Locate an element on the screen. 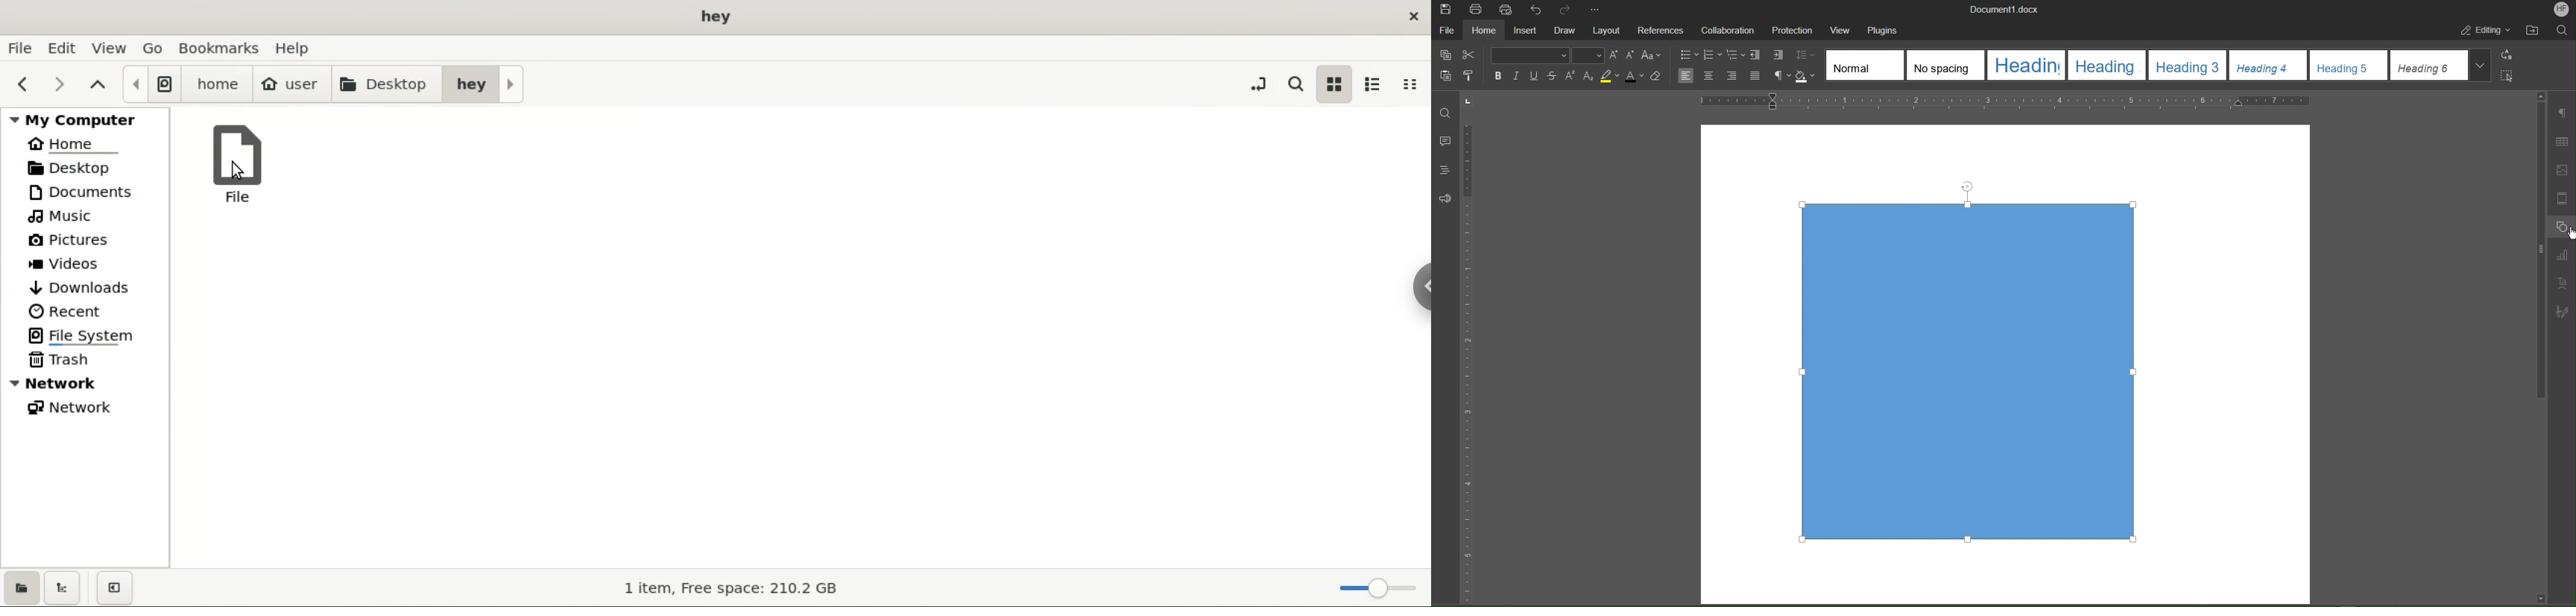 This screenshot has height=616, width=2576. Save is located at coordinates (1444, 9).